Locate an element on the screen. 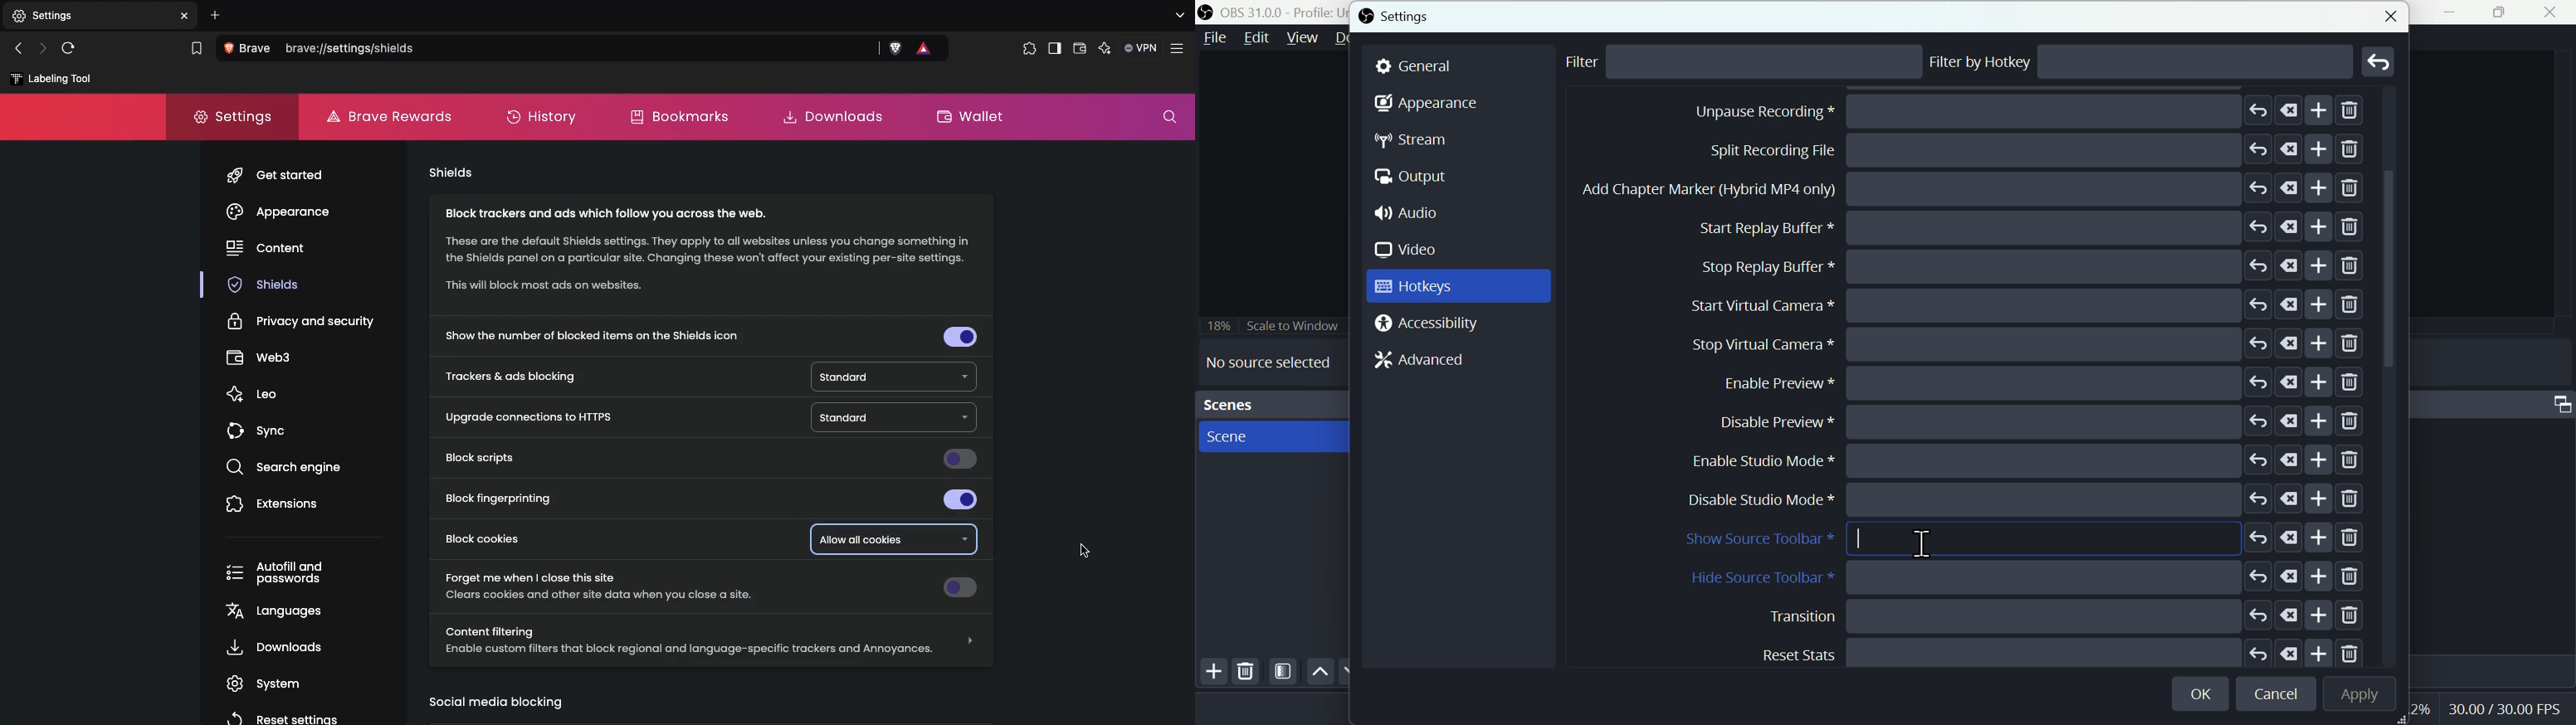 The width and height of the screenshot is (2576, 728). Scale to window is located at coordinates (1272, 325).